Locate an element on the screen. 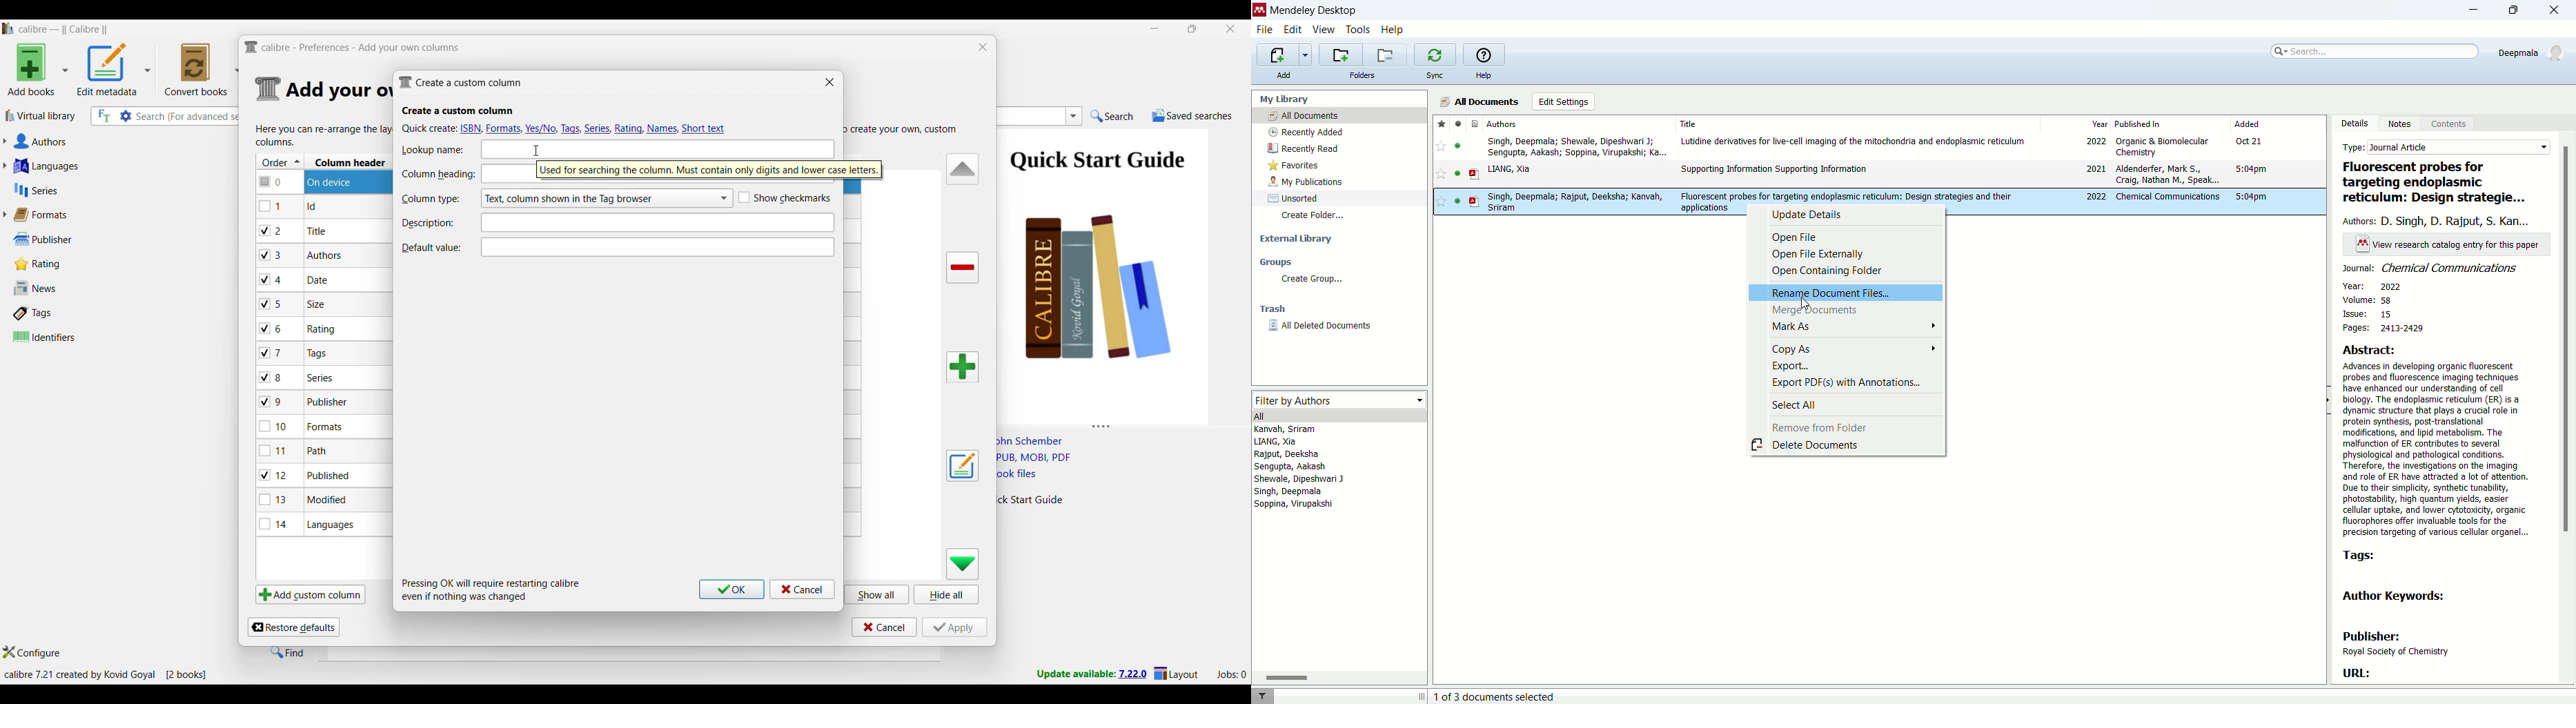 The height and width of the screenshot is (728, 2576). Description of current selection by cursor is located at coordinates (710, 171).